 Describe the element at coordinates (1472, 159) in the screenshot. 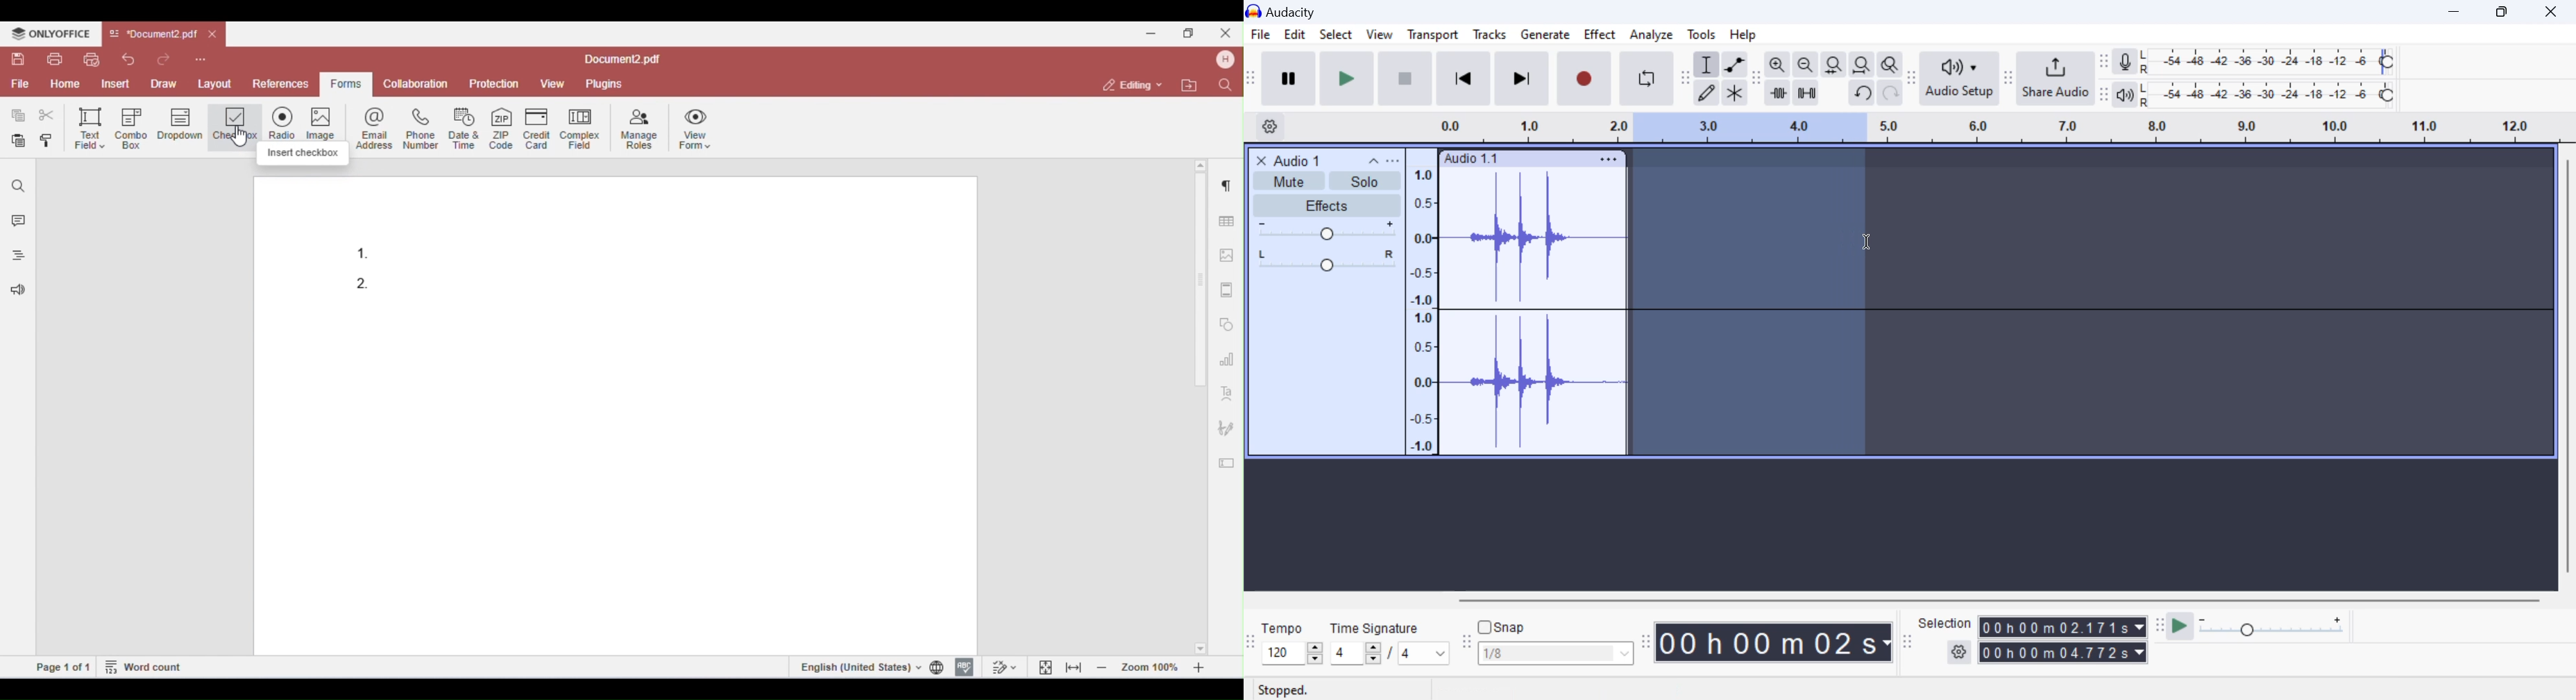

I see `Clip Label` at that location.